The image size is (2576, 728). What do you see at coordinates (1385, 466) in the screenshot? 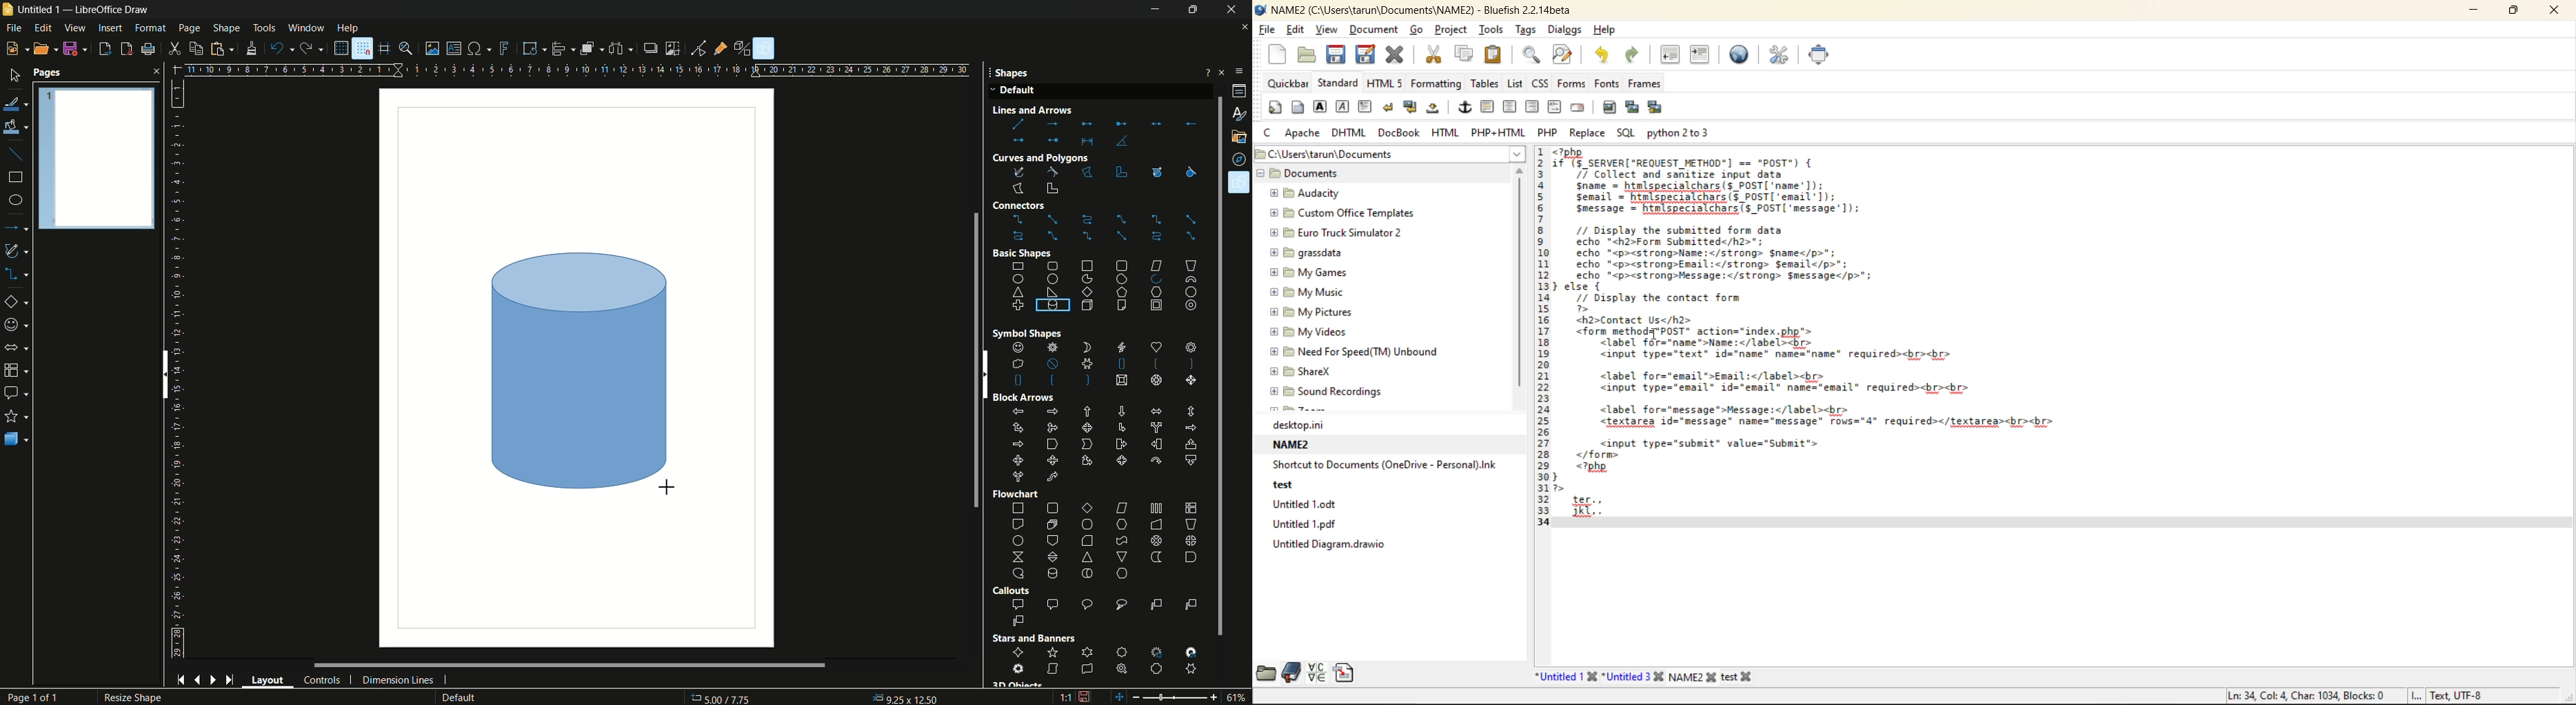
I see `shortcut to documents` at bounding box center [1385, 466].